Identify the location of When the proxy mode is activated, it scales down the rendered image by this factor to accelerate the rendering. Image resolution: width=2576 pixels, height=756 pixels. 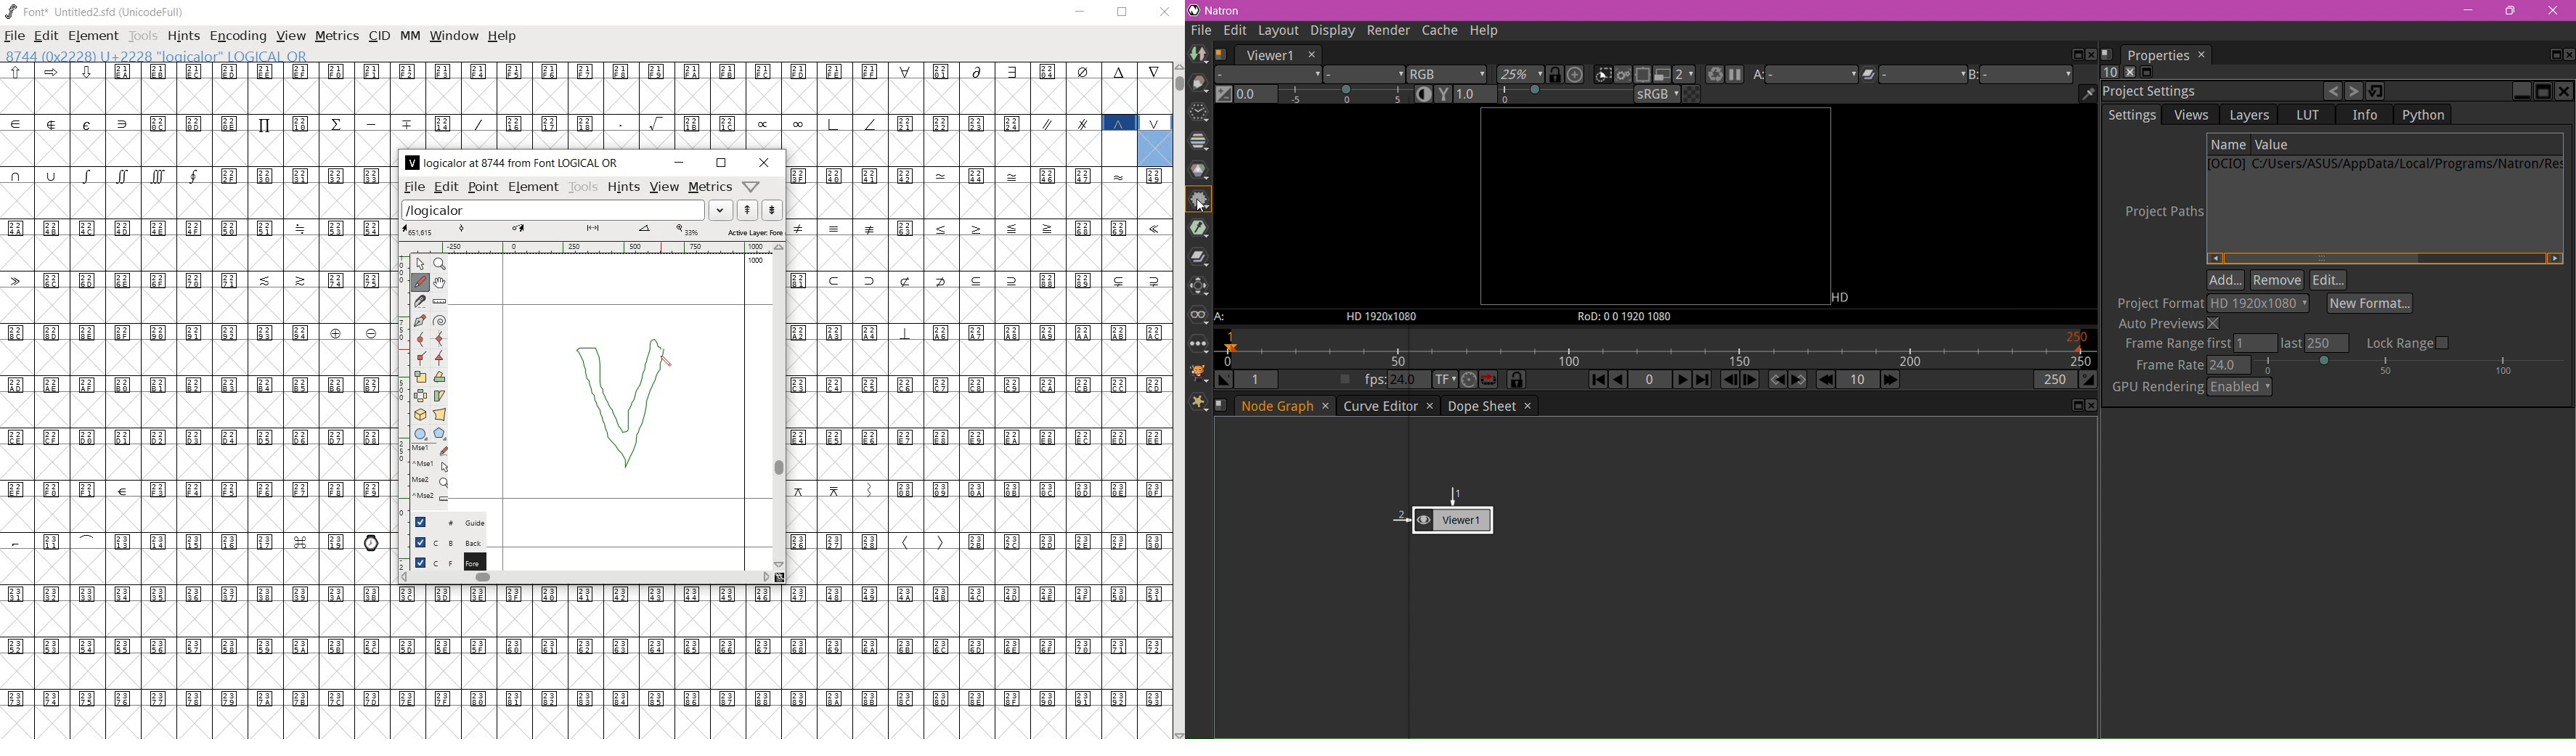
(1685, 75).